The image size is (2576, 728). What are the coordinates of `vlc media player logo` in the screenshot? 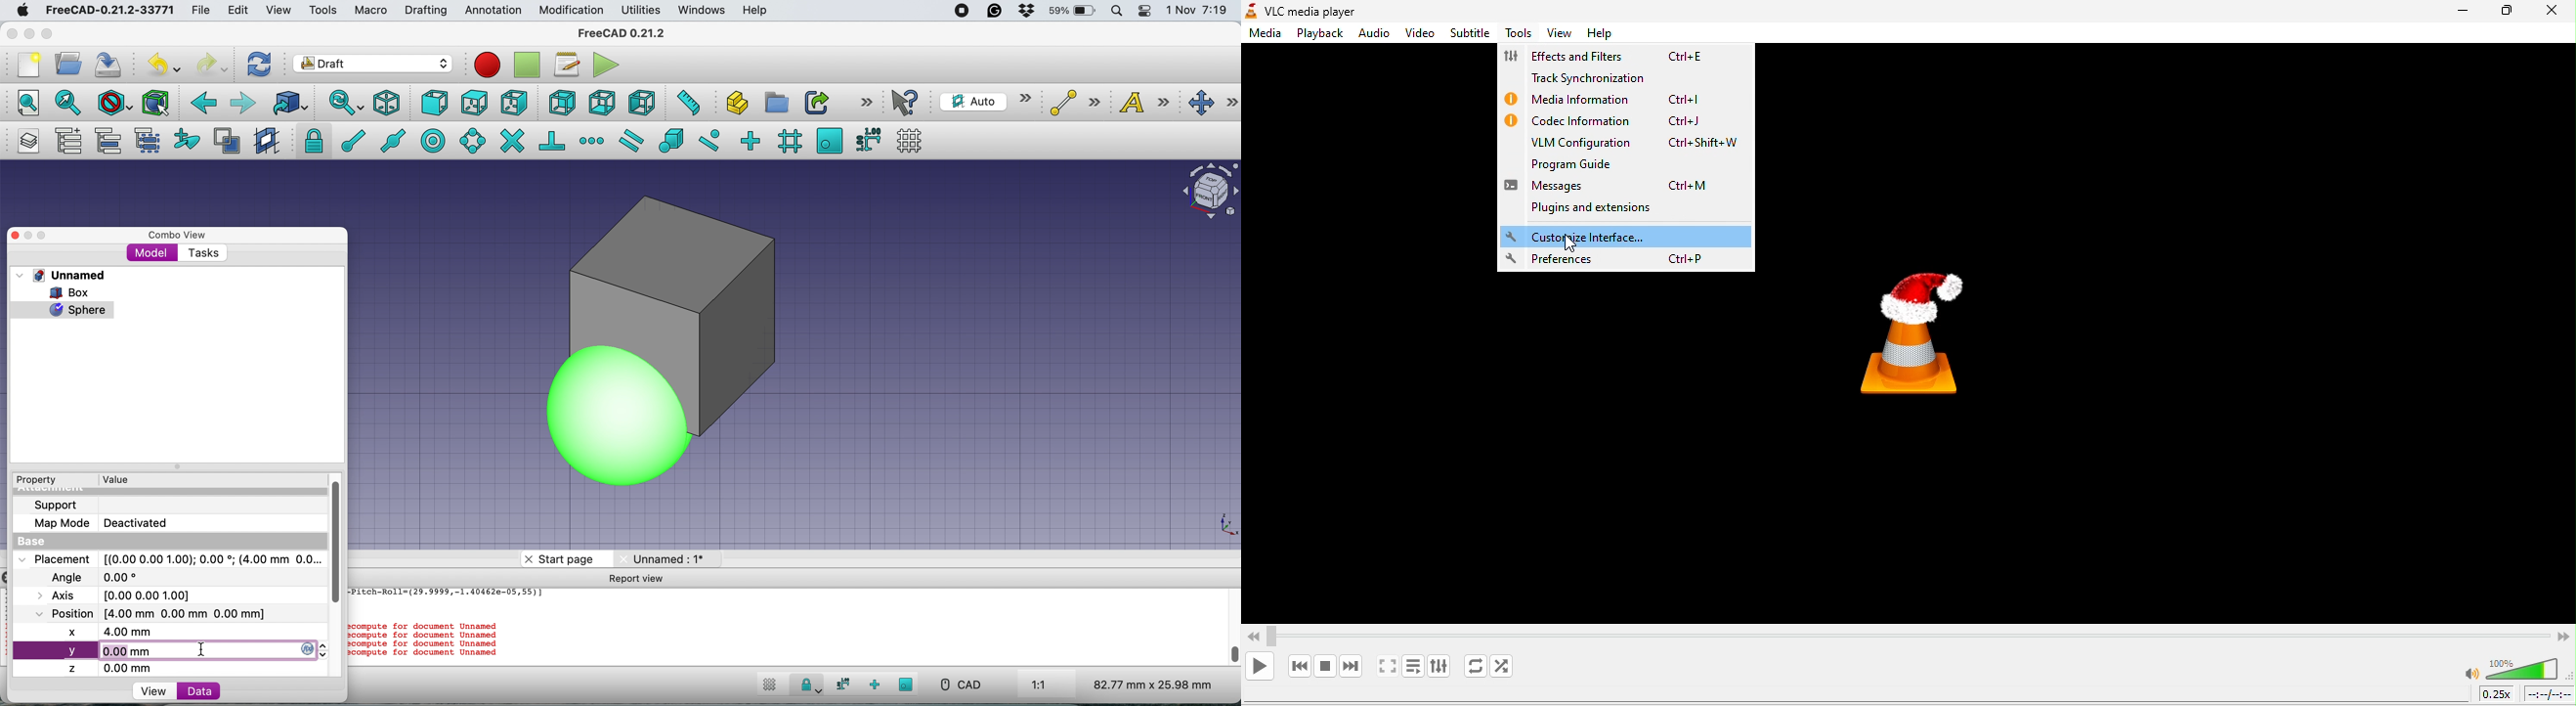 It's located at (1940, 328).